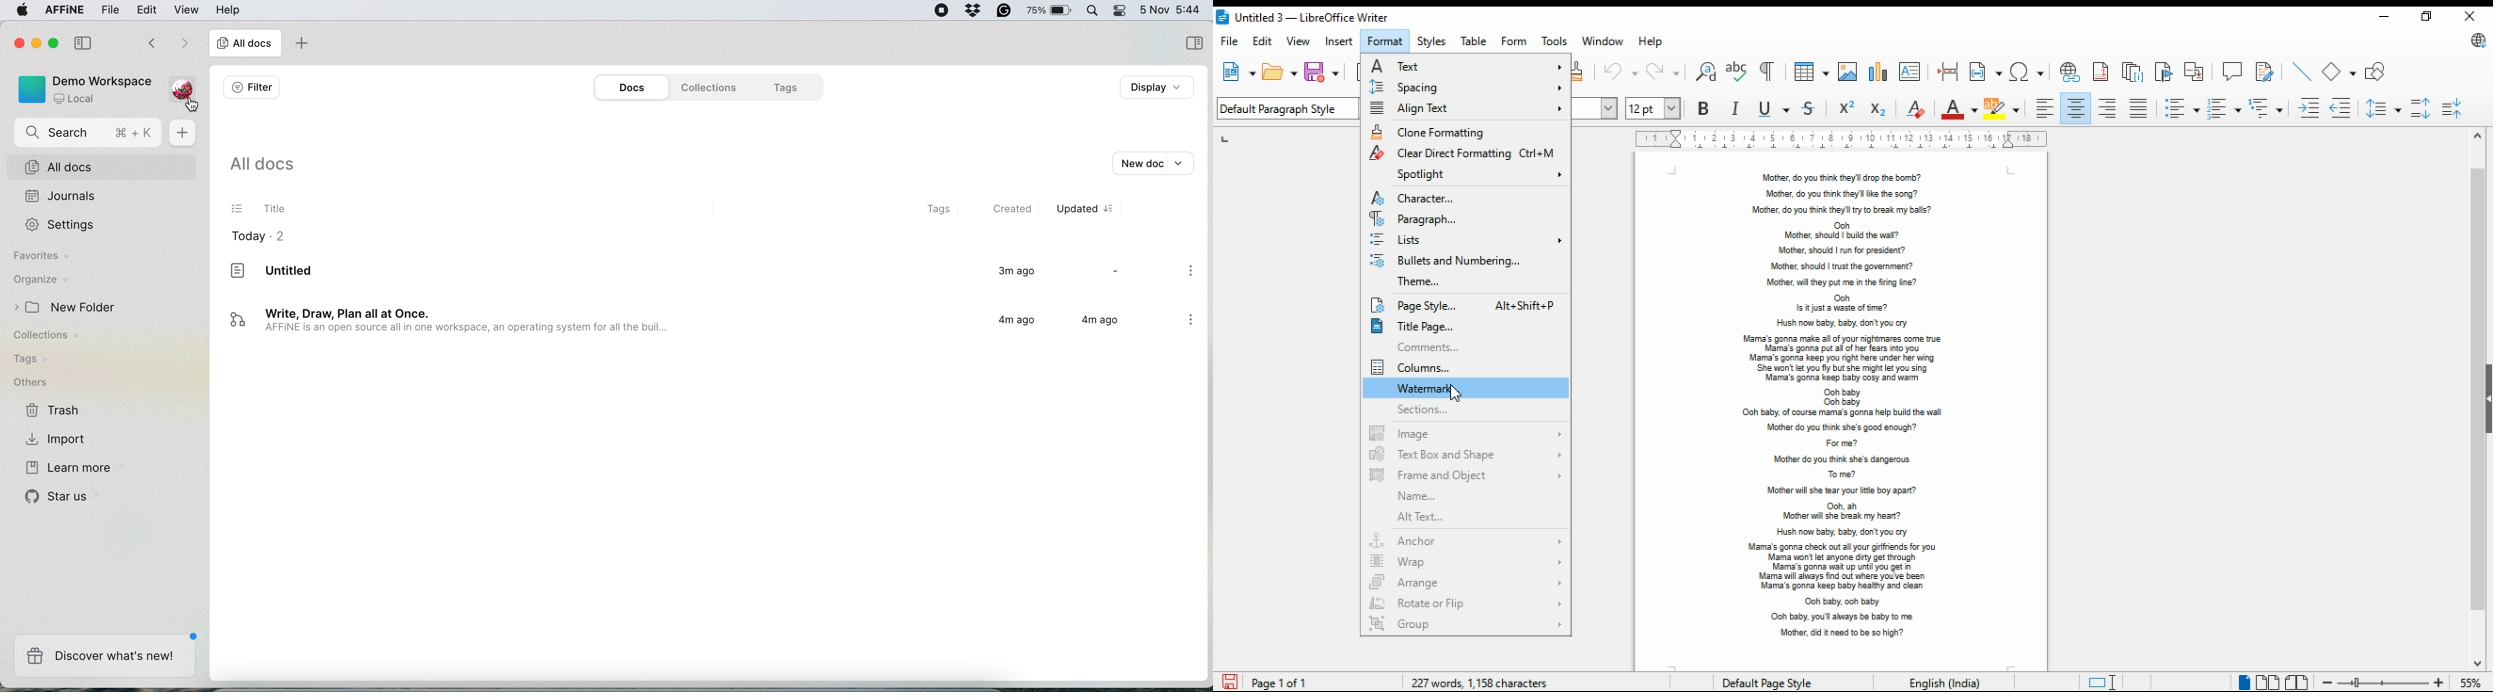  What do you see at coordinates (2473, 18) in the screenshot?
I see `close window` at bounding box center [2473, 18].